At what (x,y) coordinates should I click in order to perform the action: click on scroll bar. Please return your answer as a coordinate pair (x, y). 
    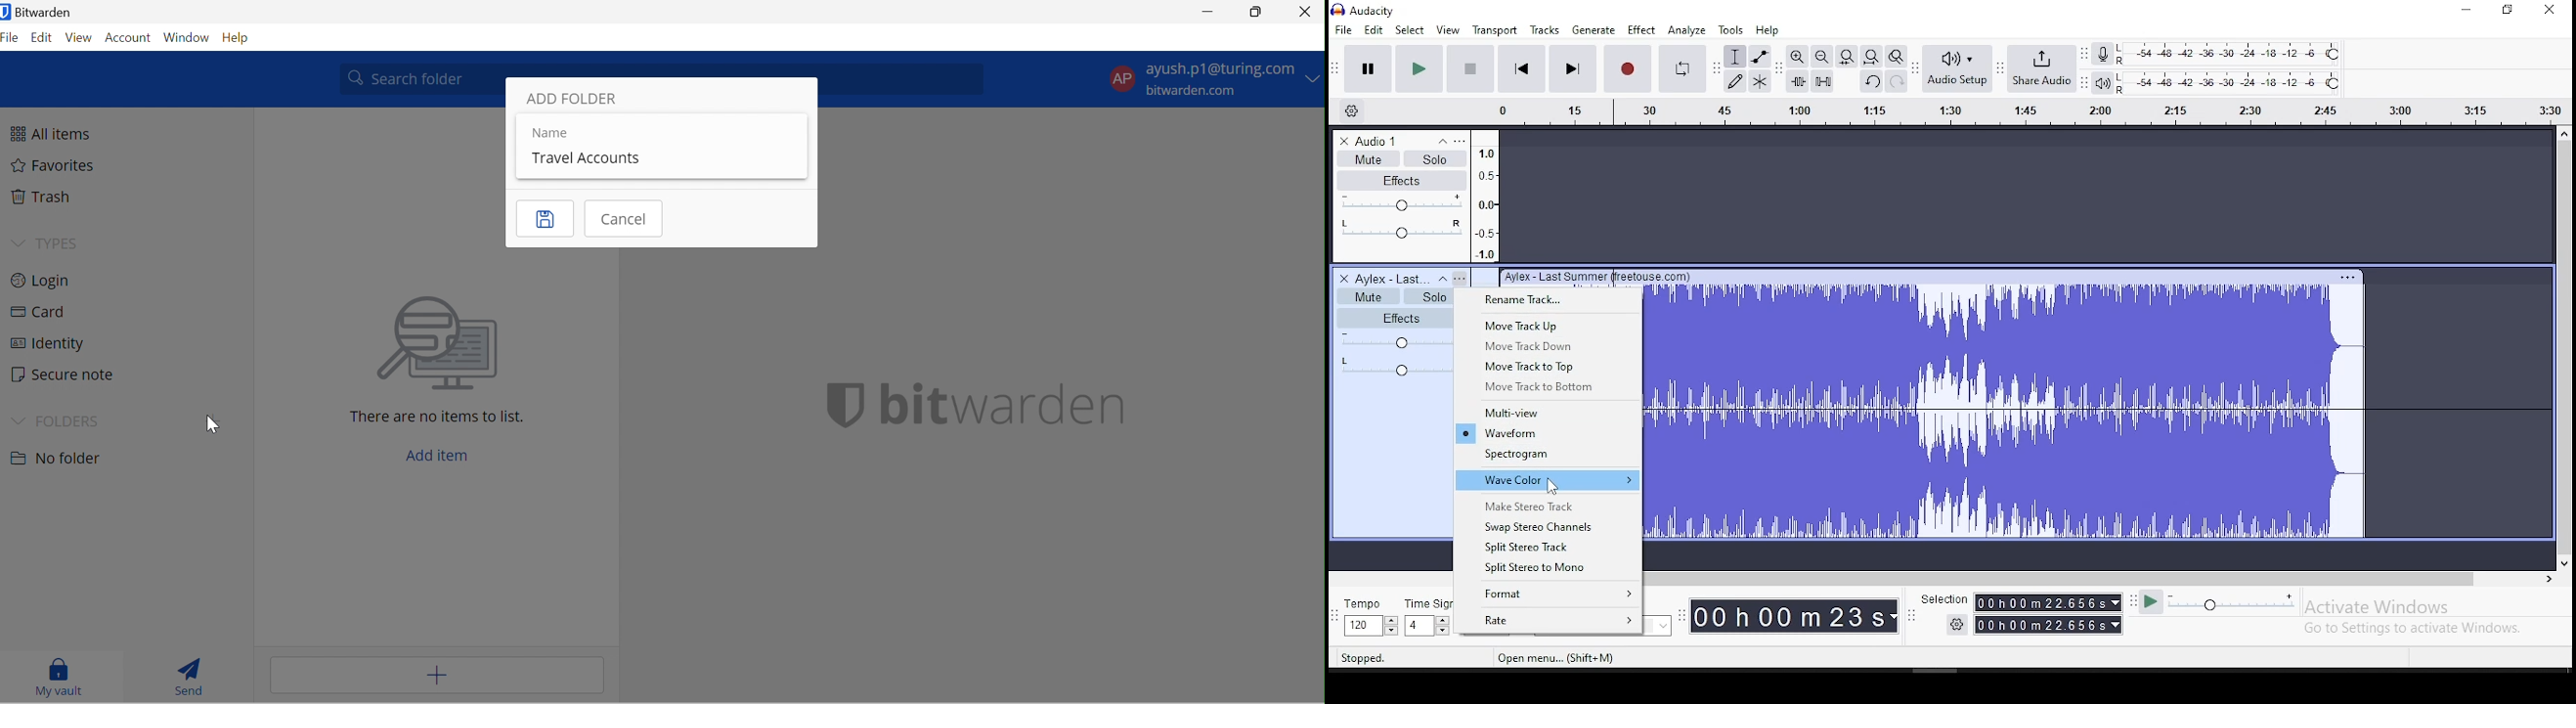
    Looking at the image, I should click on (2095, 578).